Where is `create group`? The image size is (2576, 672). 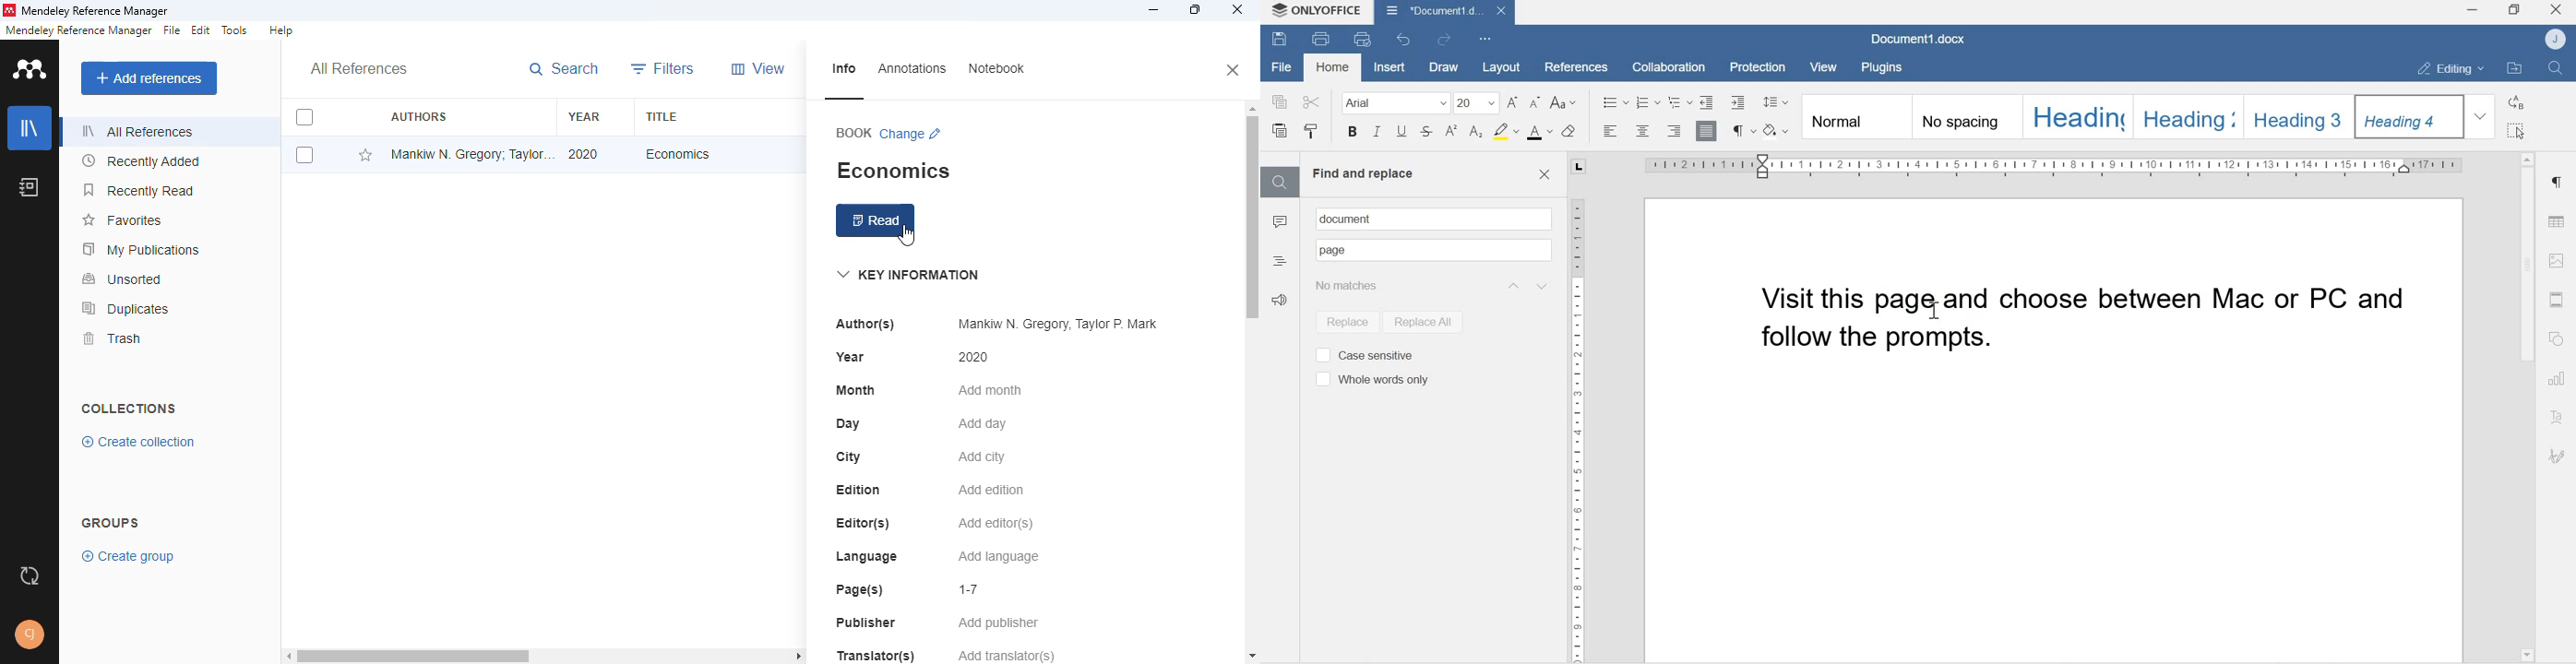 create group is located at coordinates (129, 557).